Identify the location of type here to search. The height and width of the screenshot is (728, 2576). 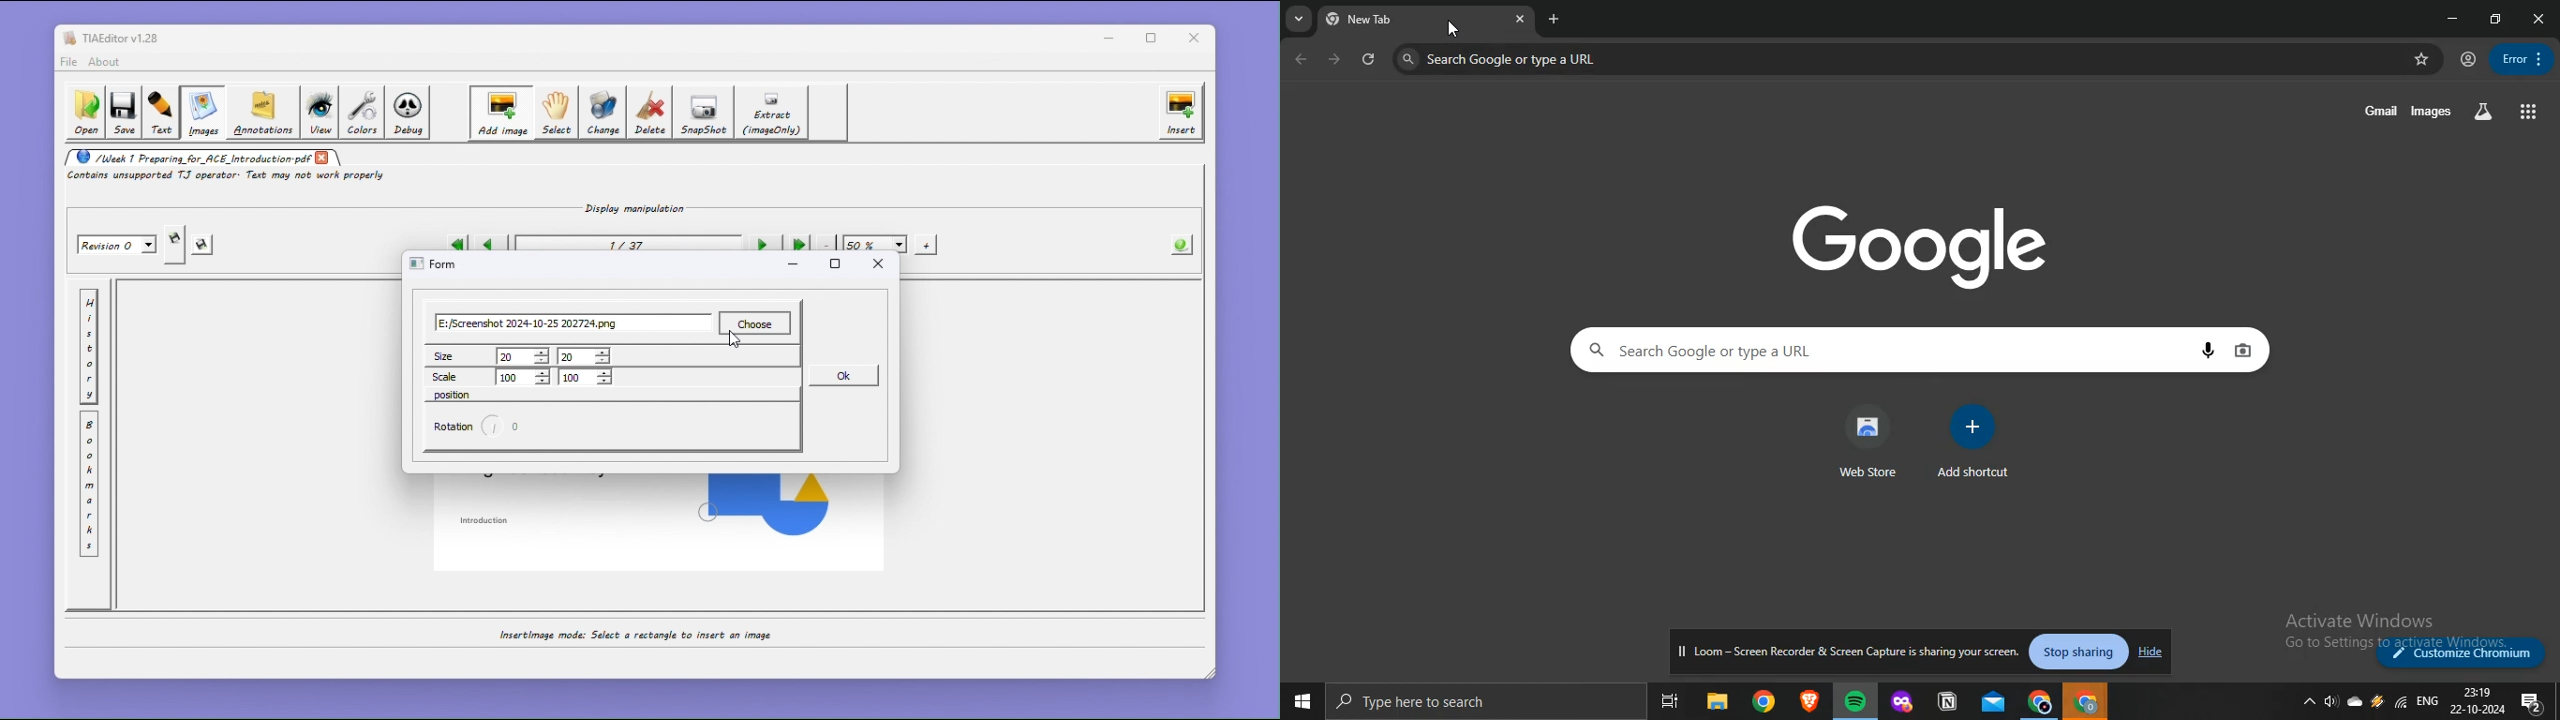
(1478, 701).